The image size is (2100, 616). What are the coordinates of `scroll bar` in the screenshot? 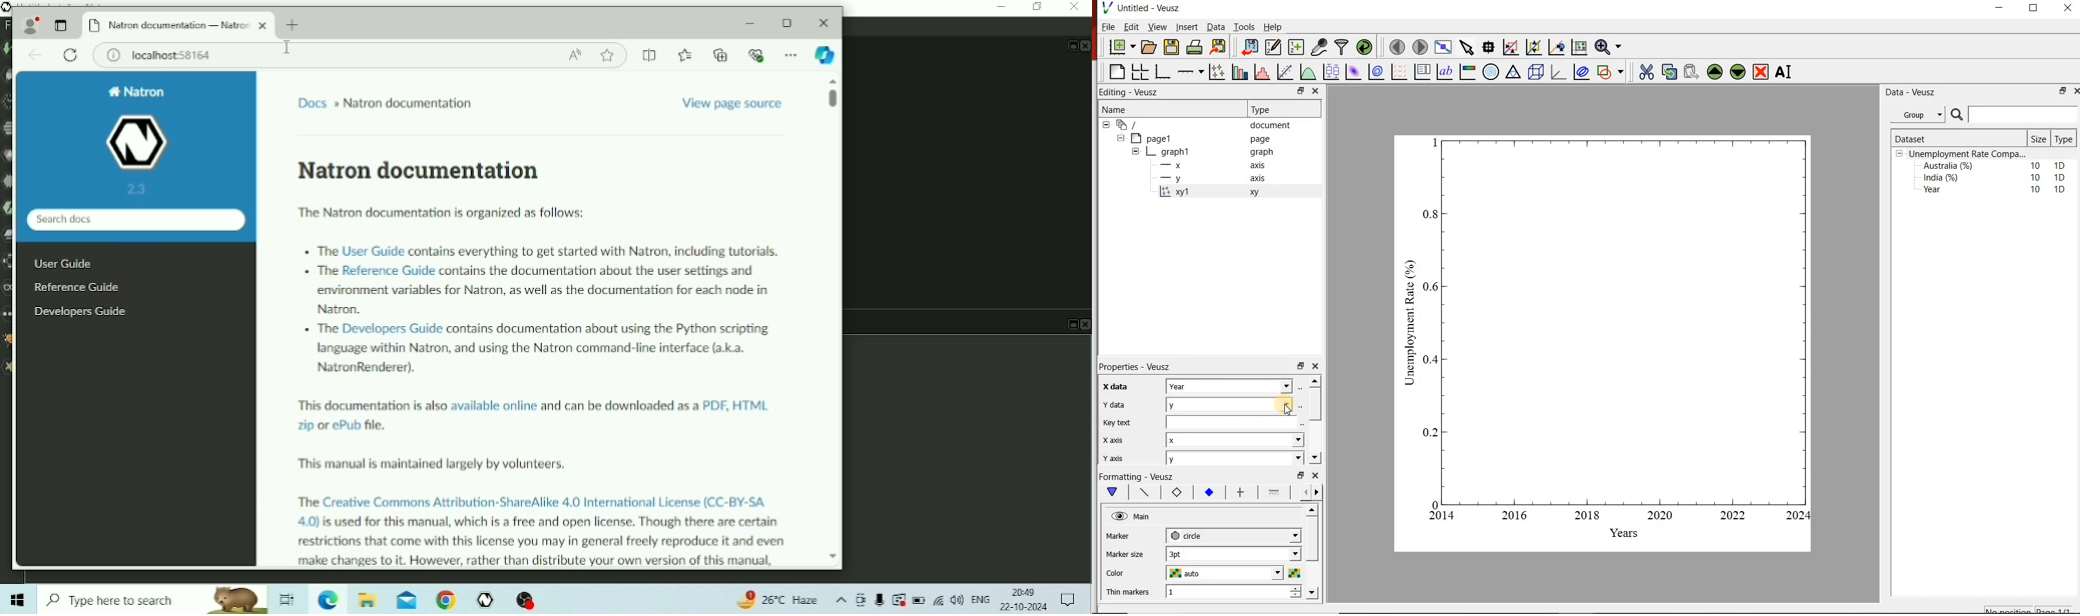 It's located at (1314, 402).